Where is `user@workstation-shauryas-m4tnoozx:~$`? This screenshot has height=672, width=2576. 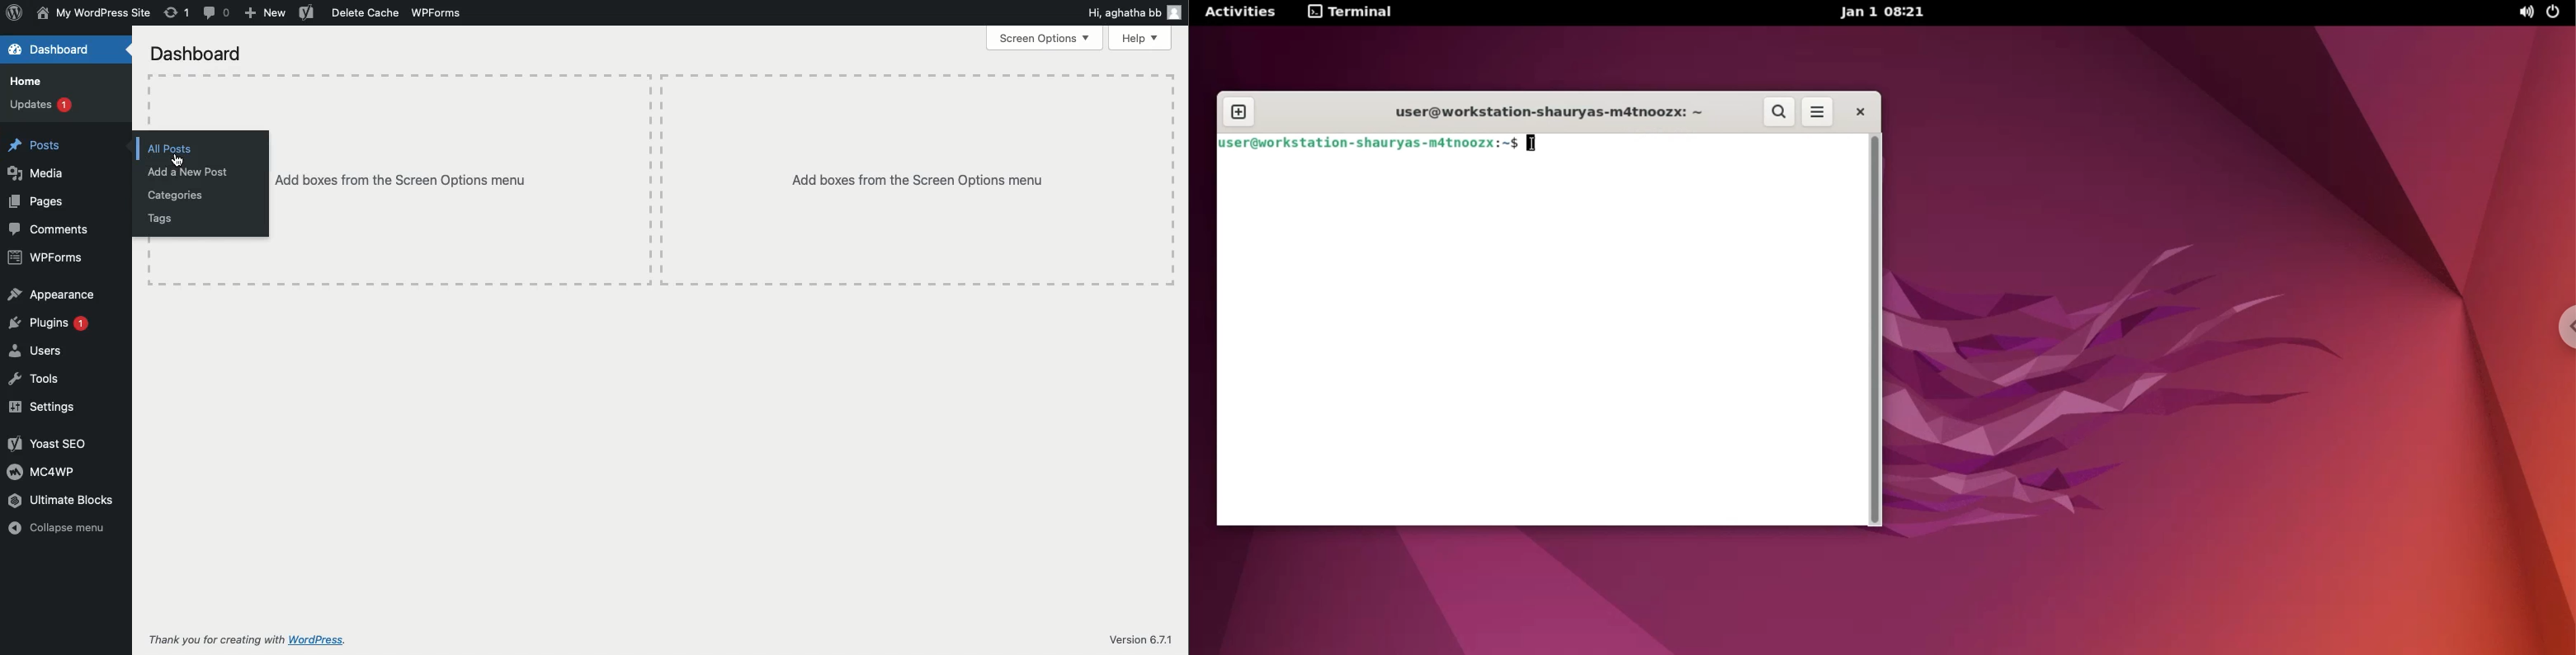
user@workstation-shauryas-m4tnoozx:~$ is located at coordinates (1368, 144).